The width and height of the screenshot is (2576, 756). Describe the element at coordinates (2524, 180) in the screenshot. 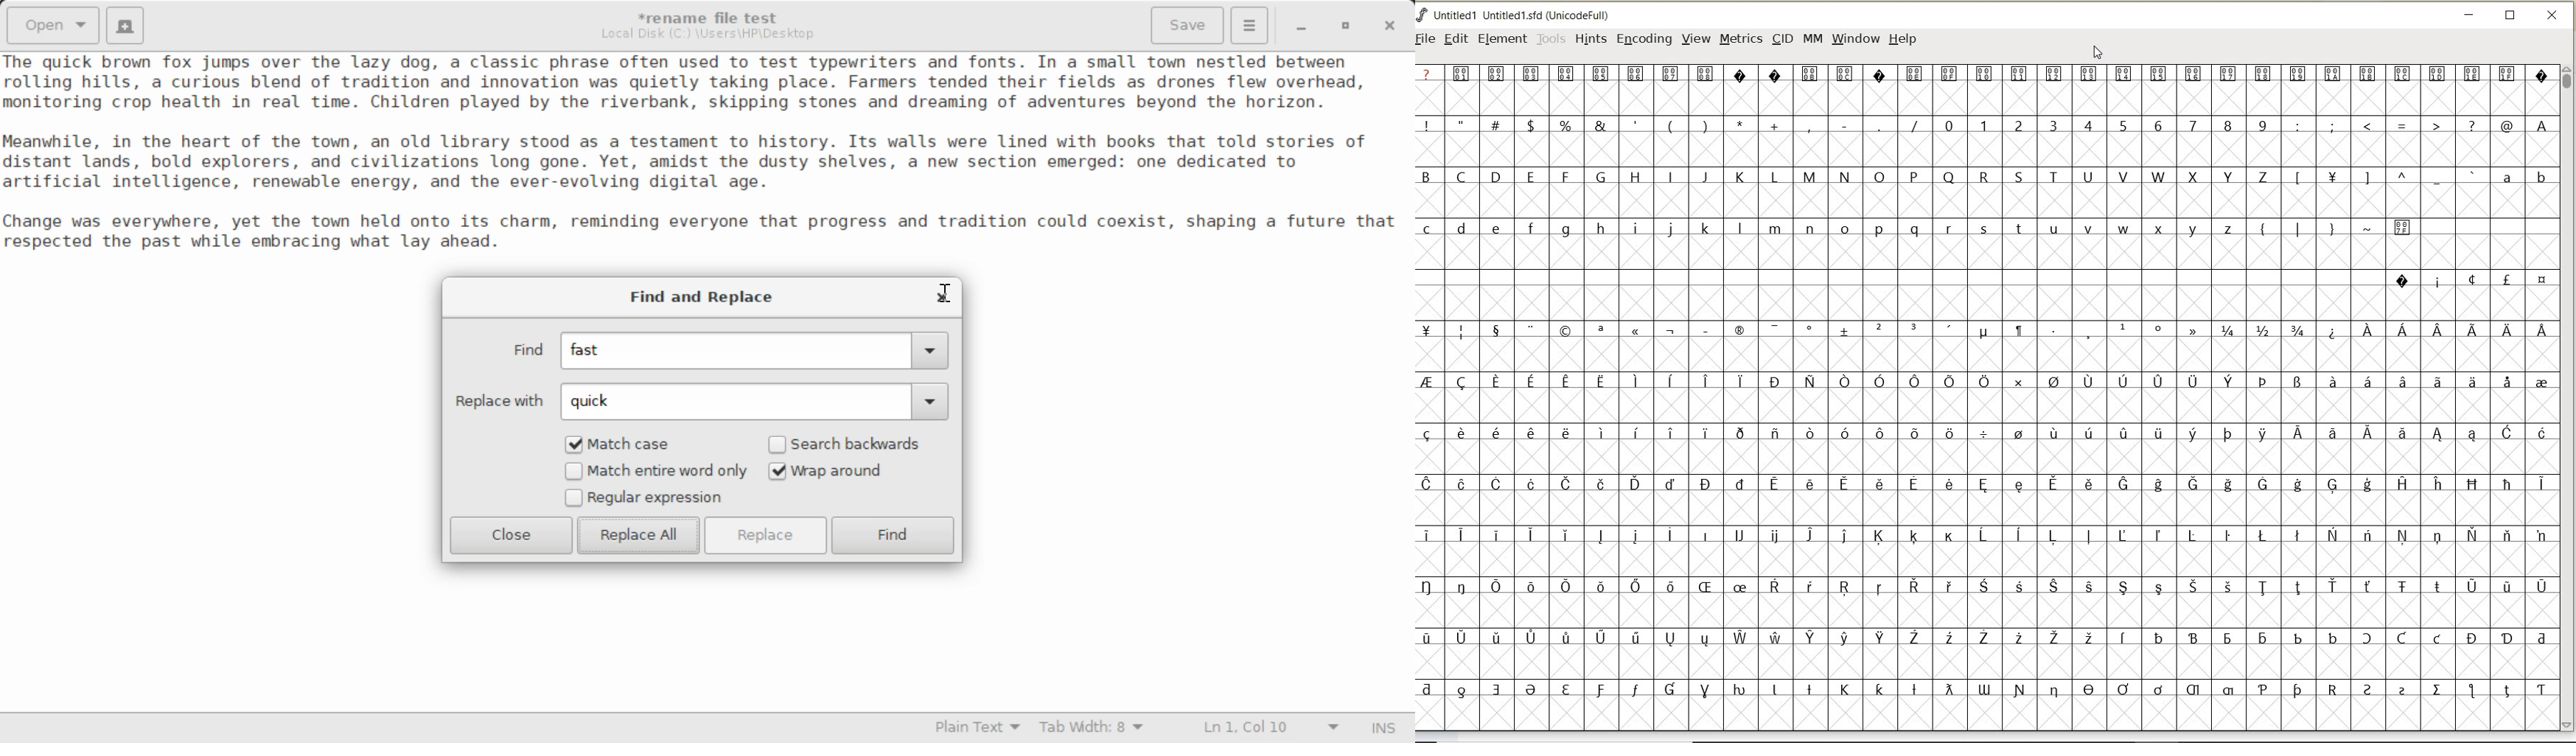

I see `lowercase letters` at that location.